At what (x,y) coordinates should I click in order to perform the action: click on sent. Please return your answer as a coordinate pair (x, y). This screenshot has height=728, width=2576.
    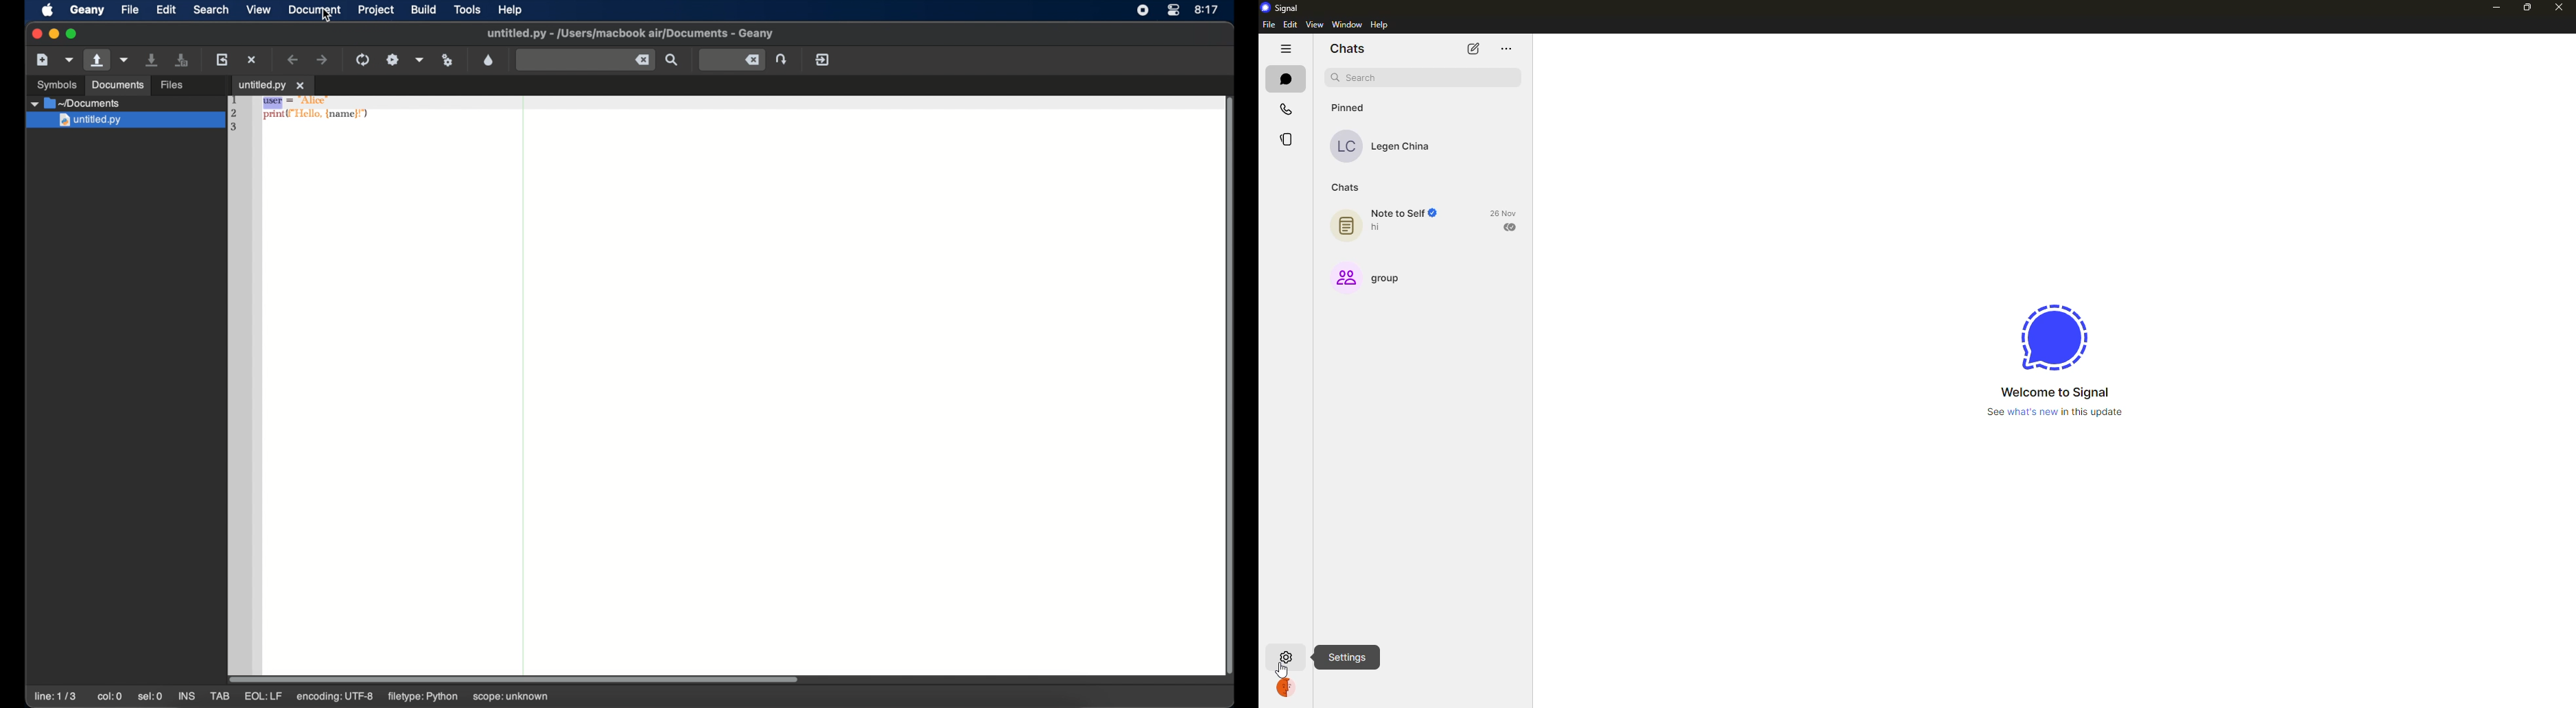
    Looking at the image, I should click on (1512, 227).